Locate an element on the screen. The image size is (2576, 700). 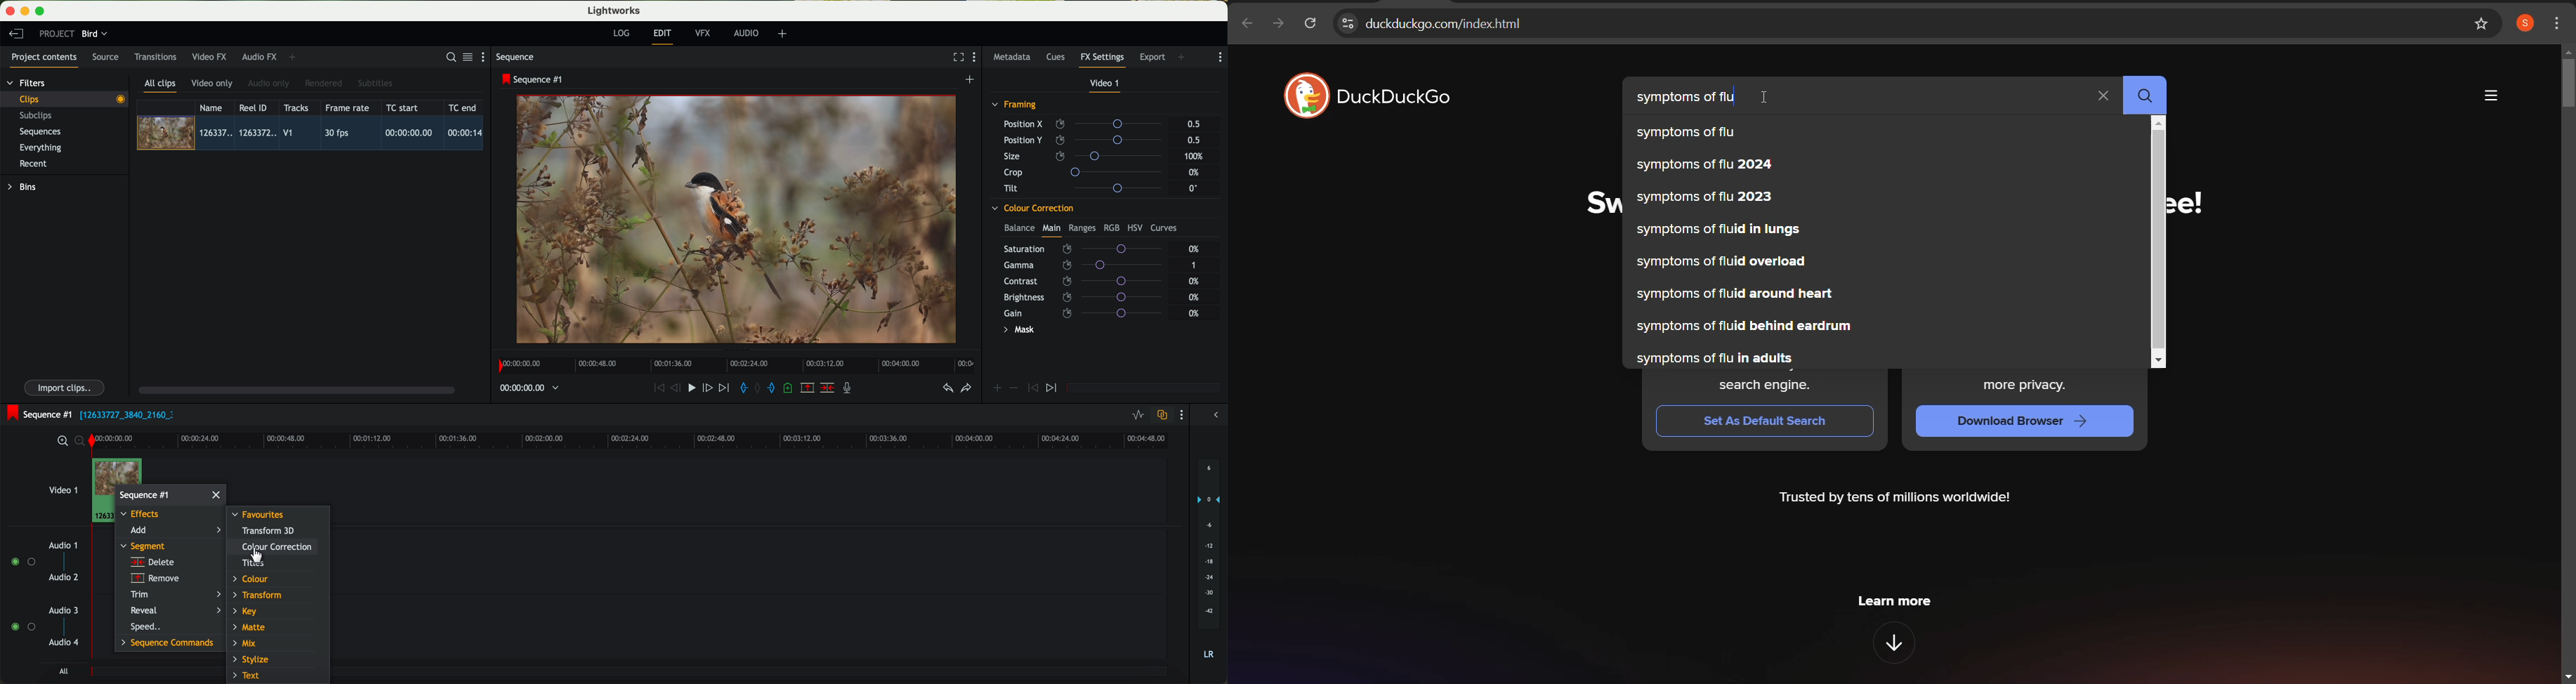
size is located at coordinates (1085, 156).